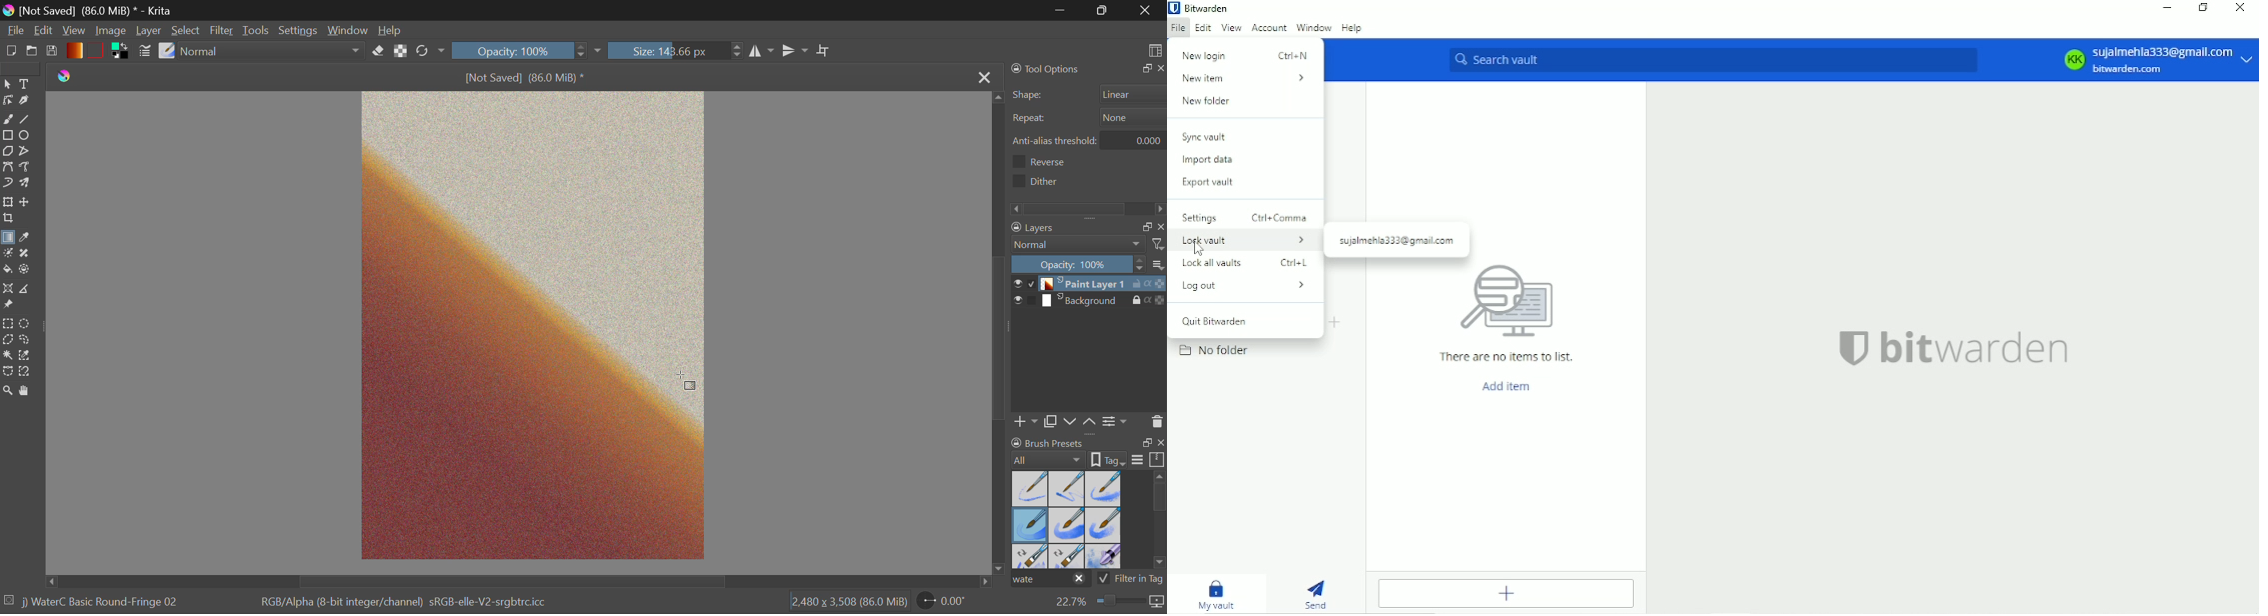  Describe the element at coordinates (1245, 217) in the screenshot. I see `Settings   ctrl+comma` at that location.